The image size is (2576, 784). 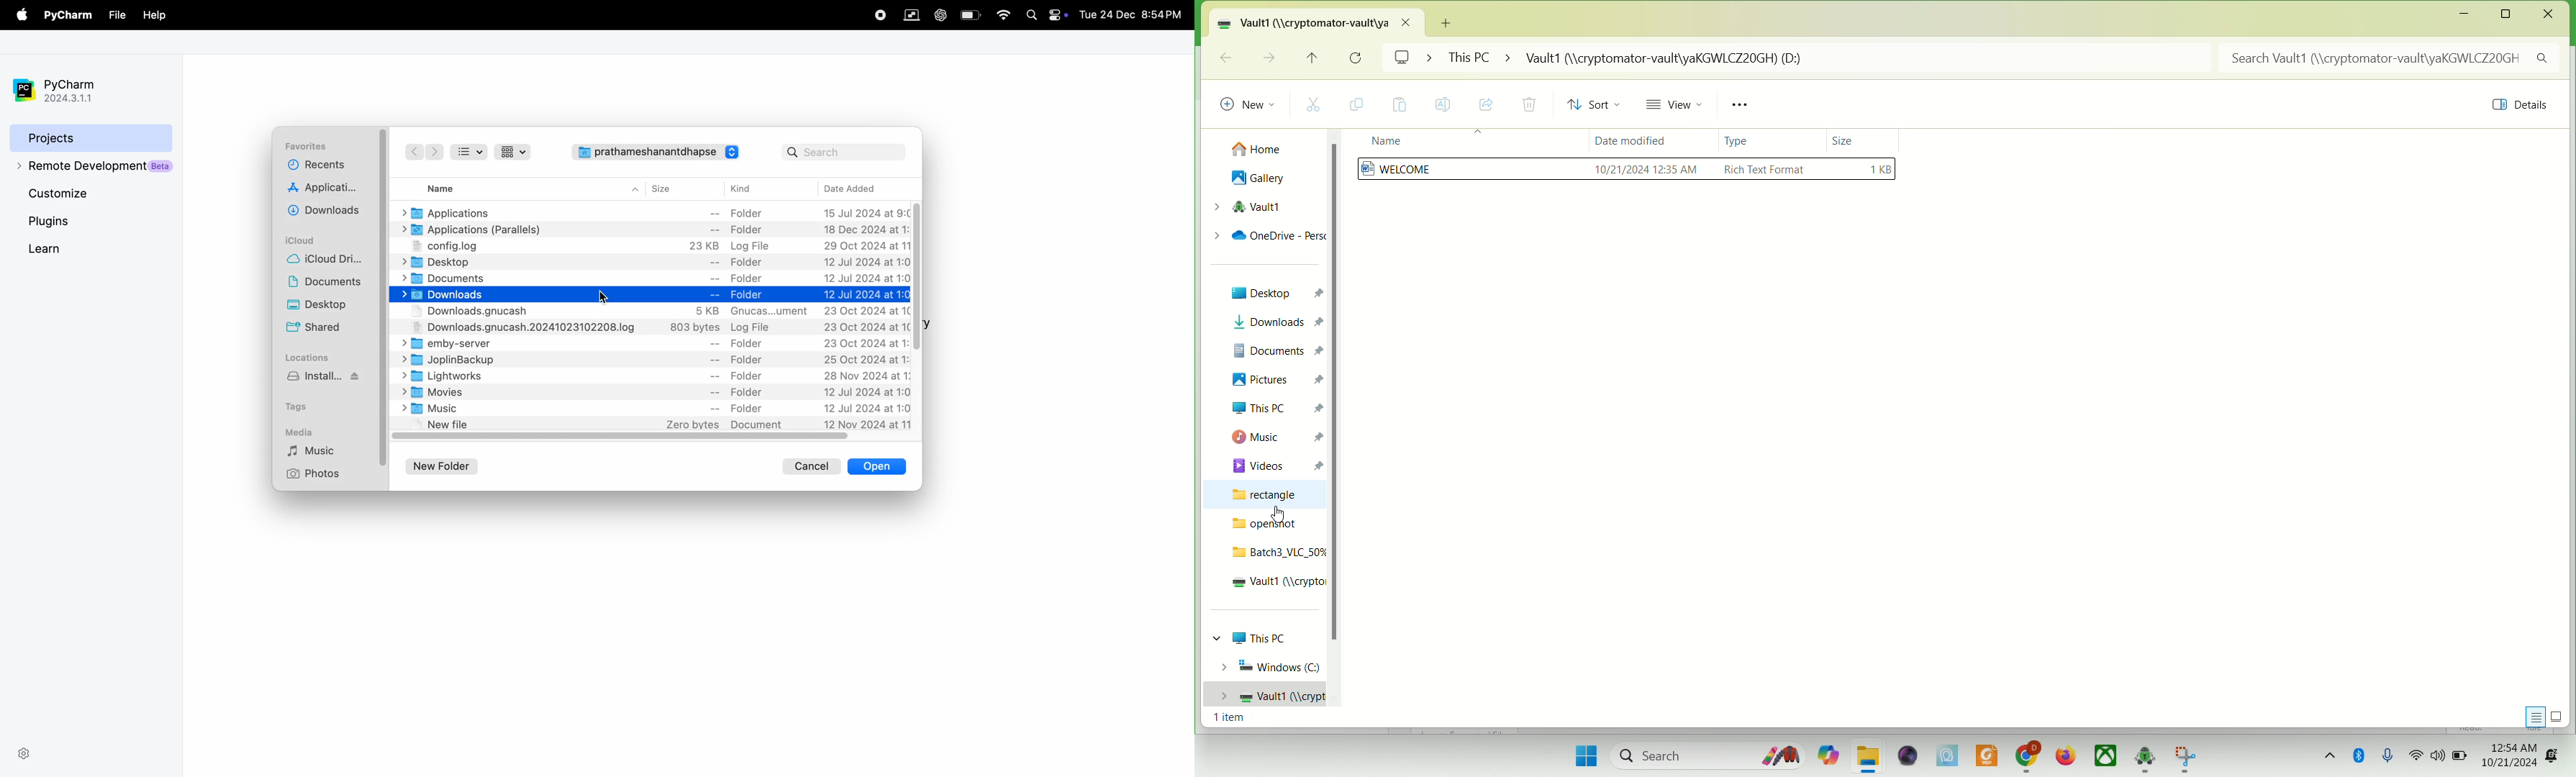 I want to click on scroll bar, so click(x=623, y=437).